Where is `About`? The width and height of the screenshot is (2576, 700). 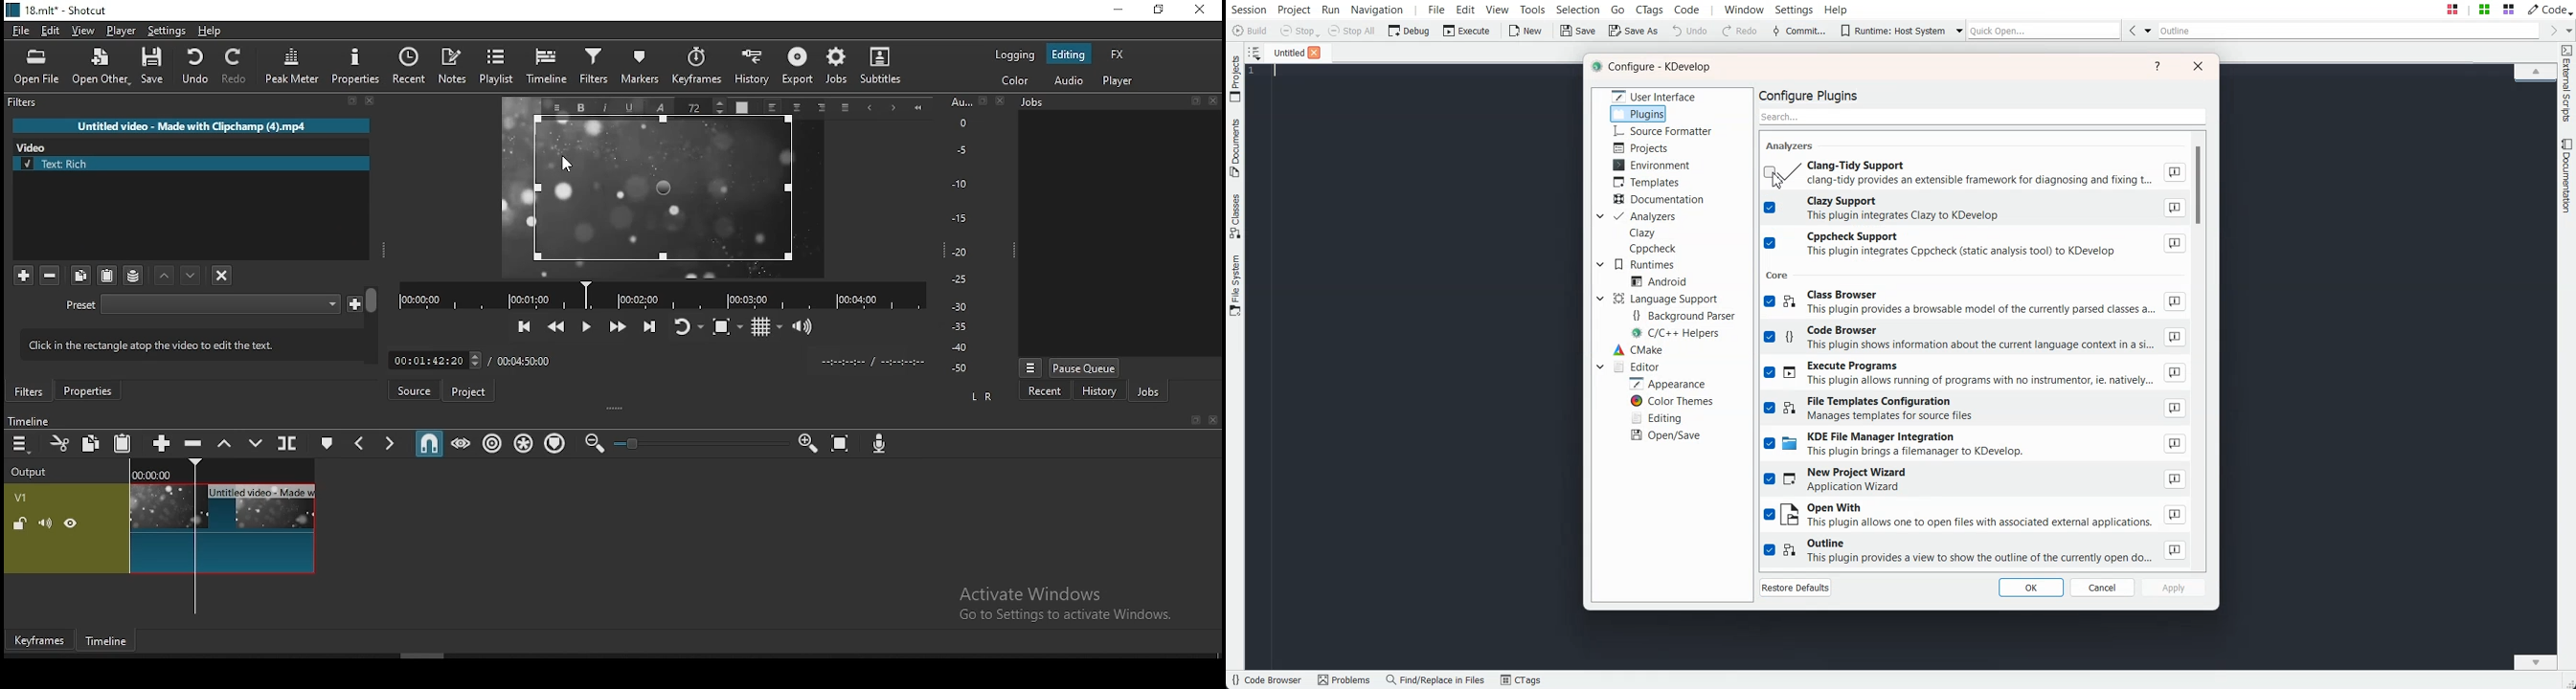 About is located at coordinates (2174, 514).